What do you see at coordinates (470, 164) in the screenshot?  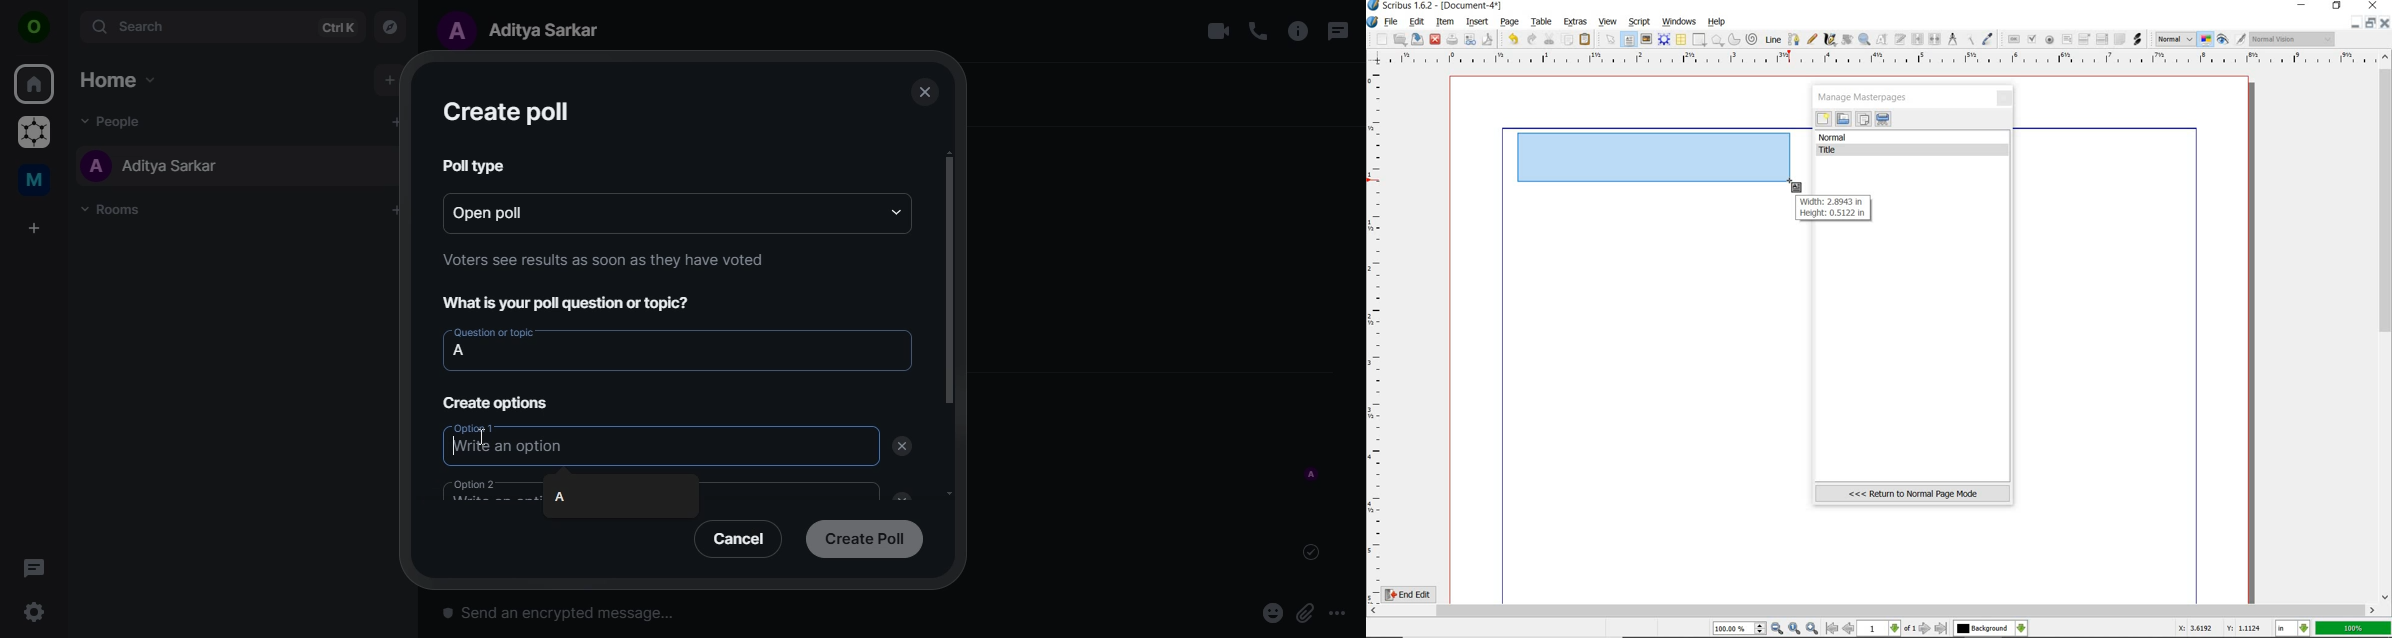 I see `poll type` at bounding box center [470, 164].